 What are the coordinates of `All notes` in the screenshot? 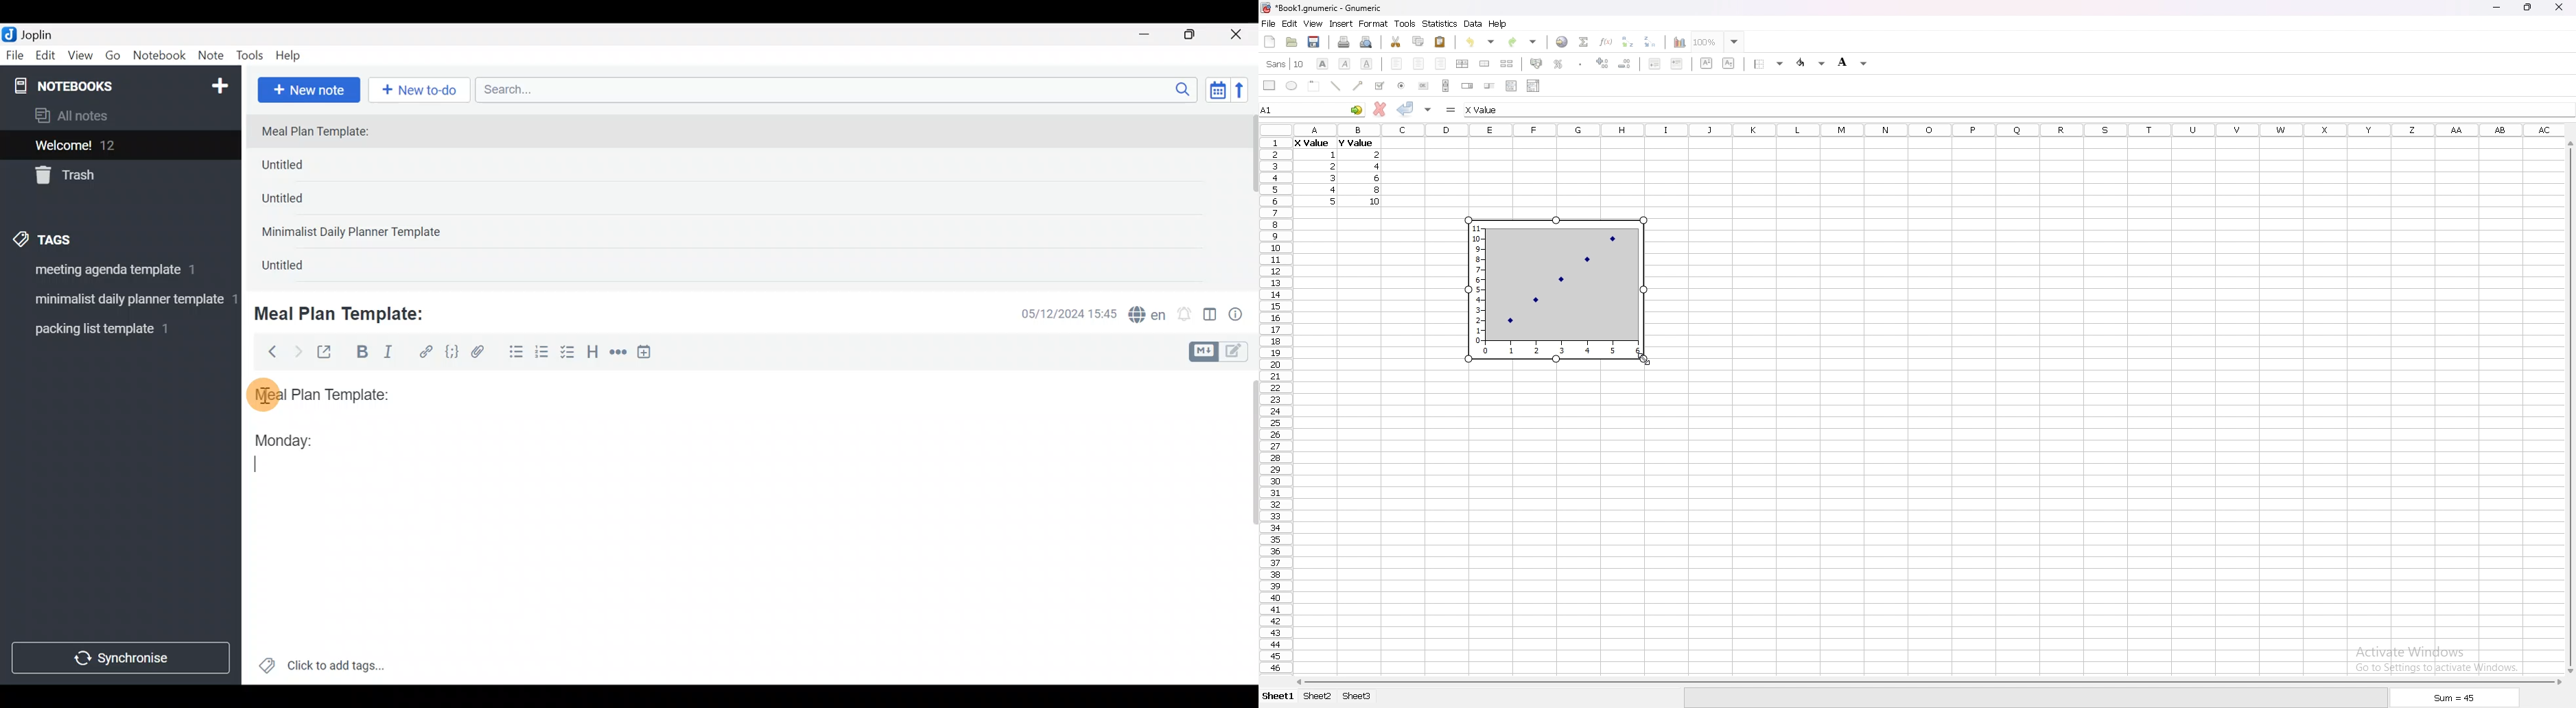 It's located at (117, 117).